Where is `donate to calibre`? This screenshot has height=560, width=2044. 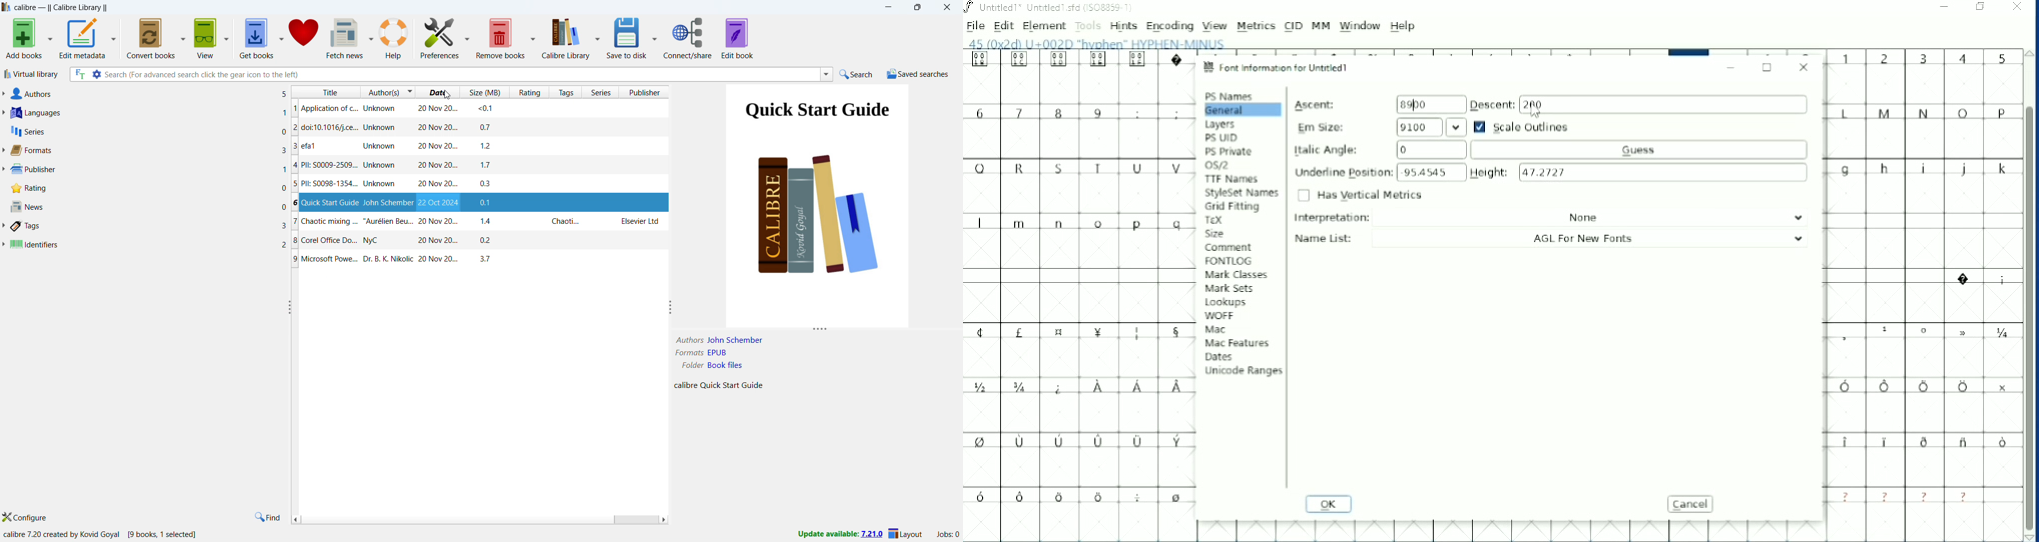
donate to calibre is located at coordinates (303, 37).